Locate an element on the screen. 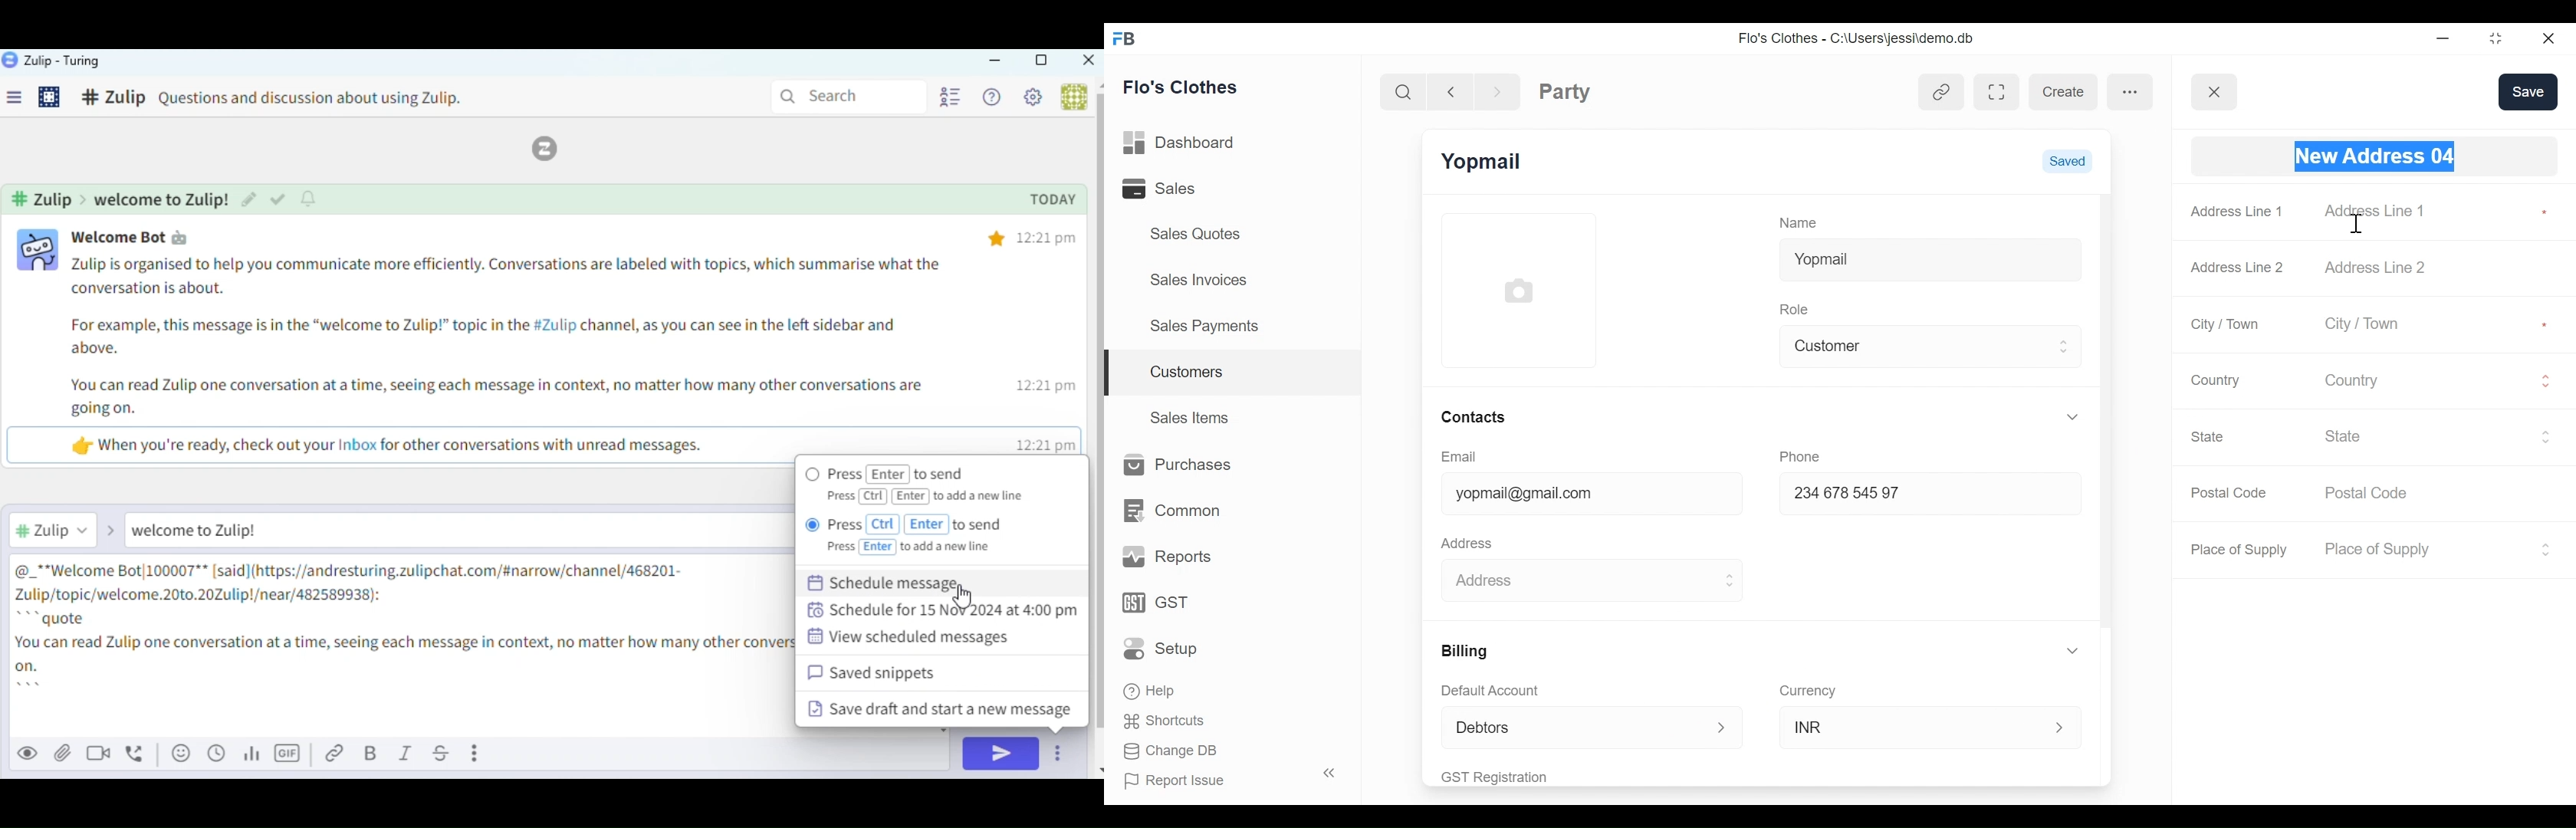  Search is located at coordinates (845, 95).